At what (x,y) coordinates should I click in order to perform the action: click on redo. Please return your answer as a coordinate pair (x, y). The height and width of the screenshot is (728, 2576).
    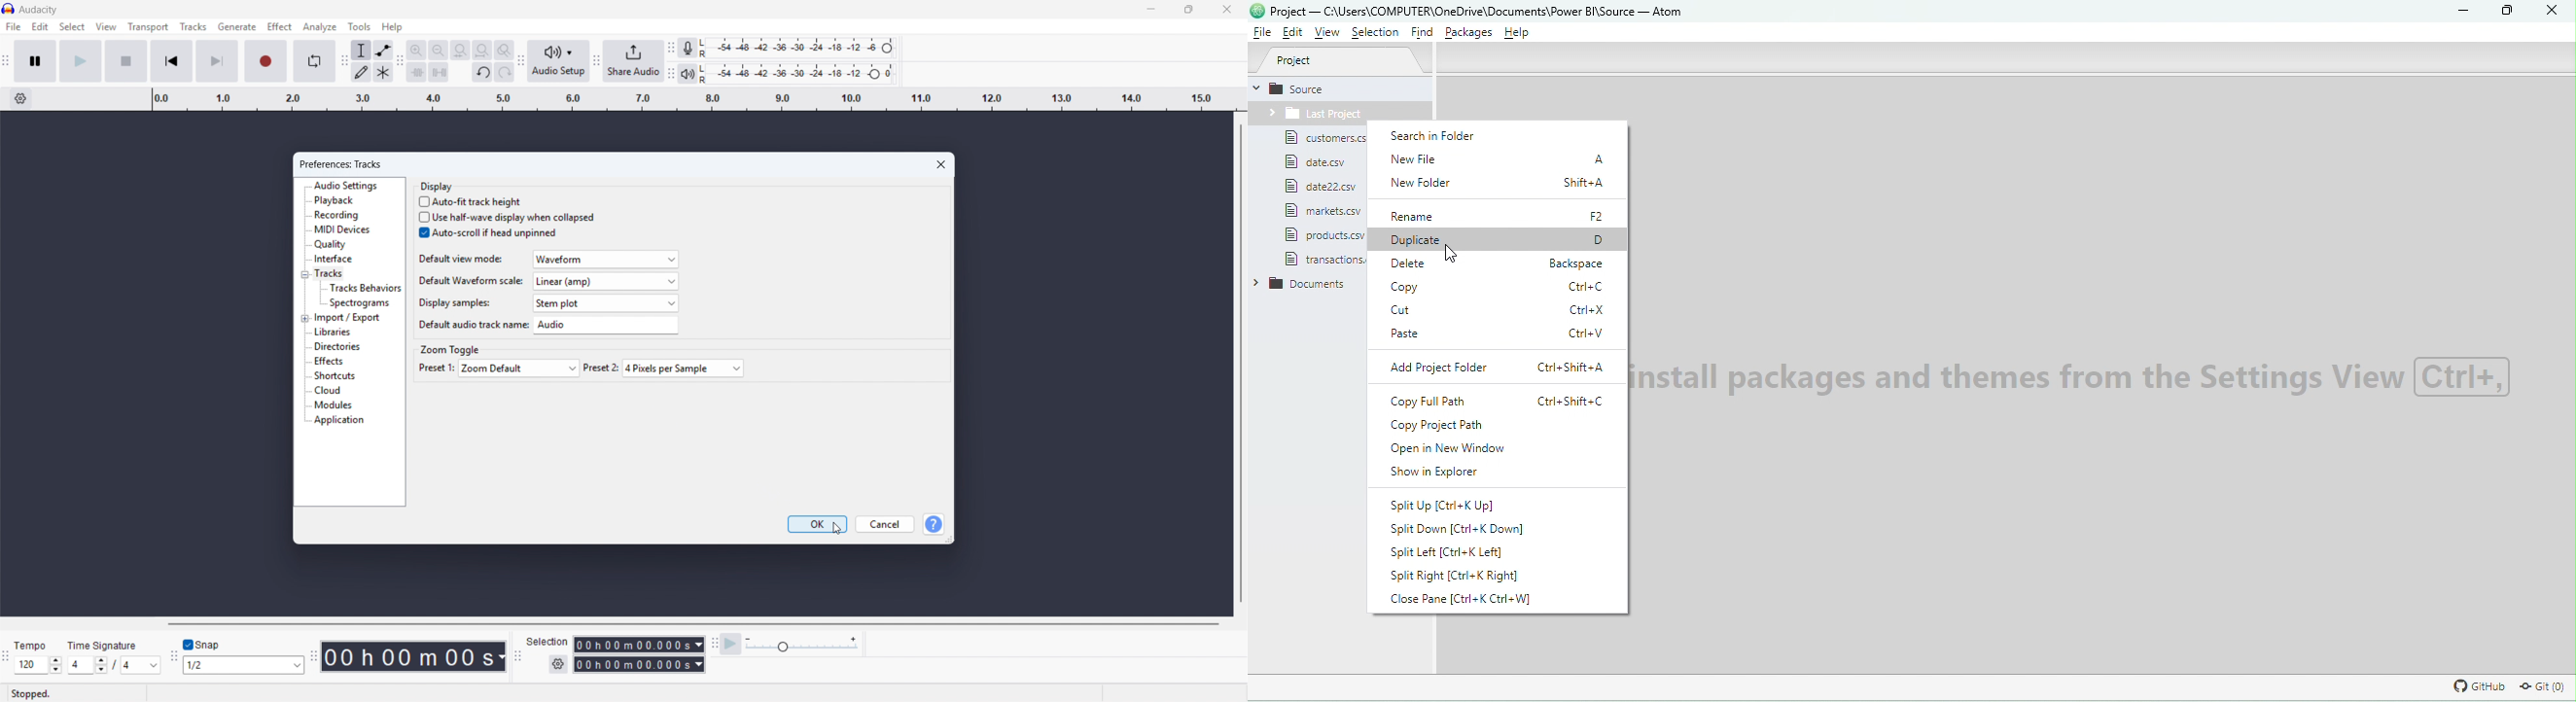
    Looking at the image, I should click on (504, 72).